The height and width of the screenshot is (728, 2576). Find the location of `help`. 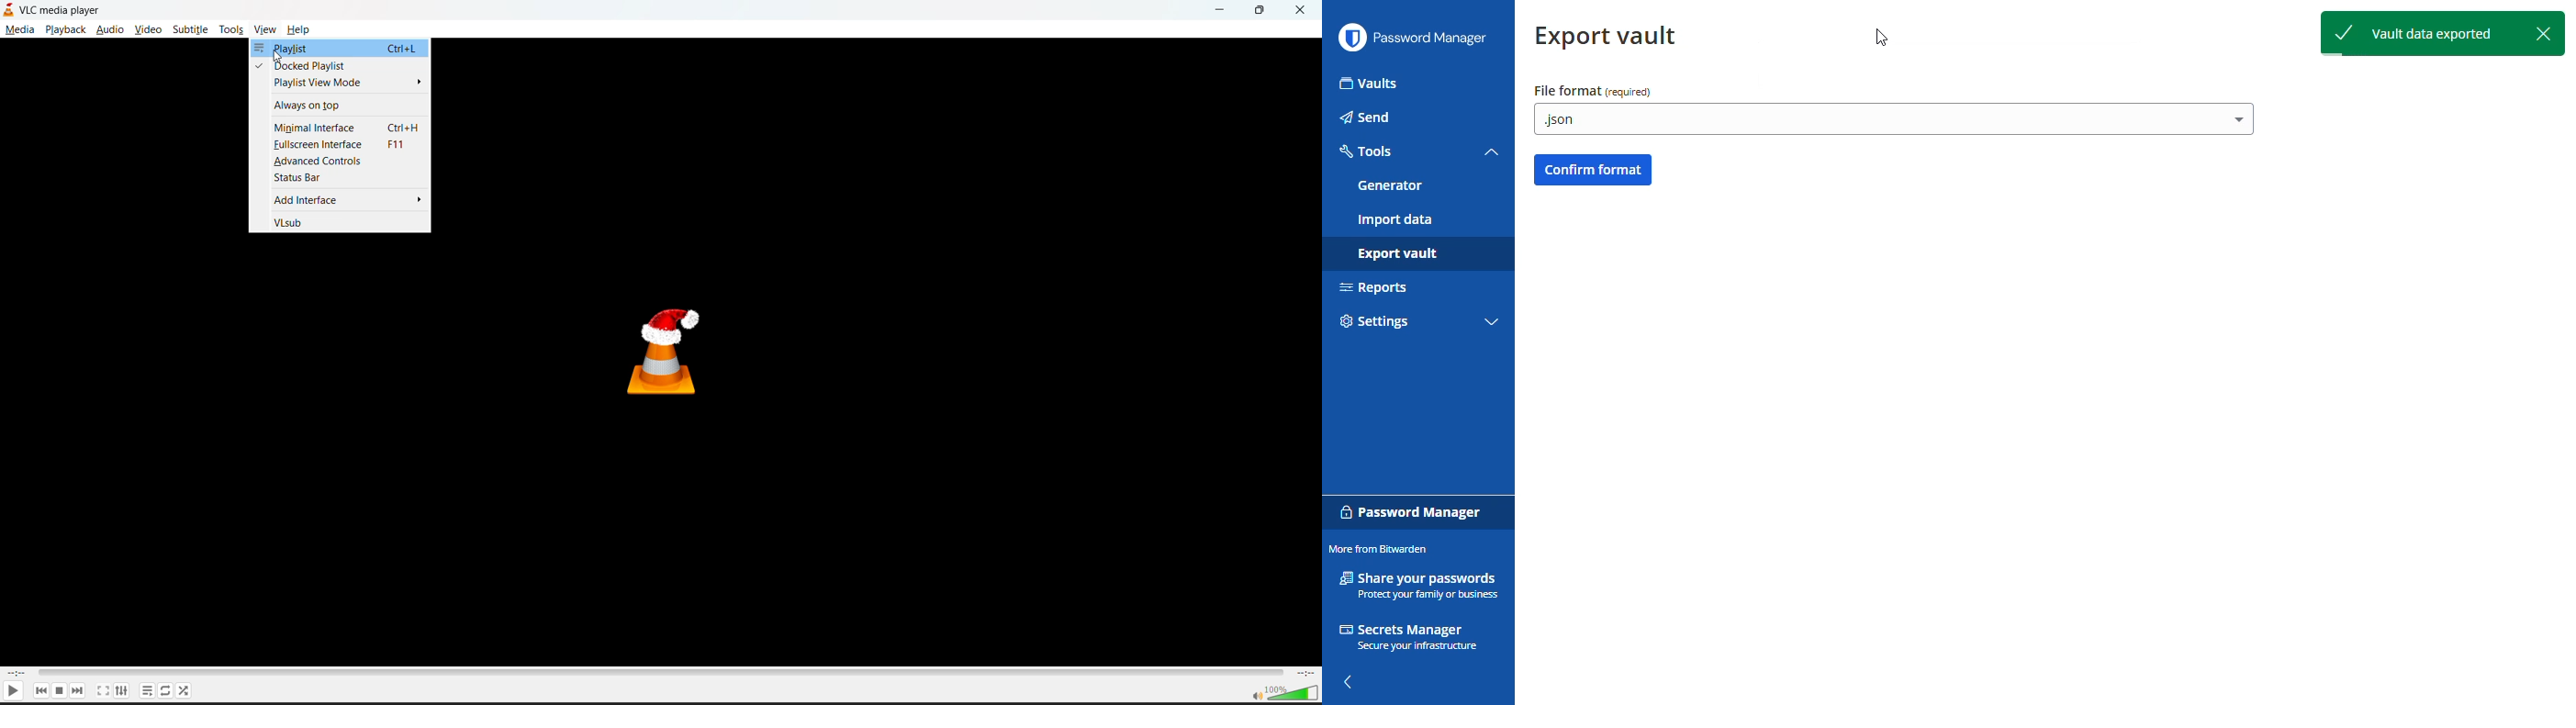

help is located at coordinates (304, 30).